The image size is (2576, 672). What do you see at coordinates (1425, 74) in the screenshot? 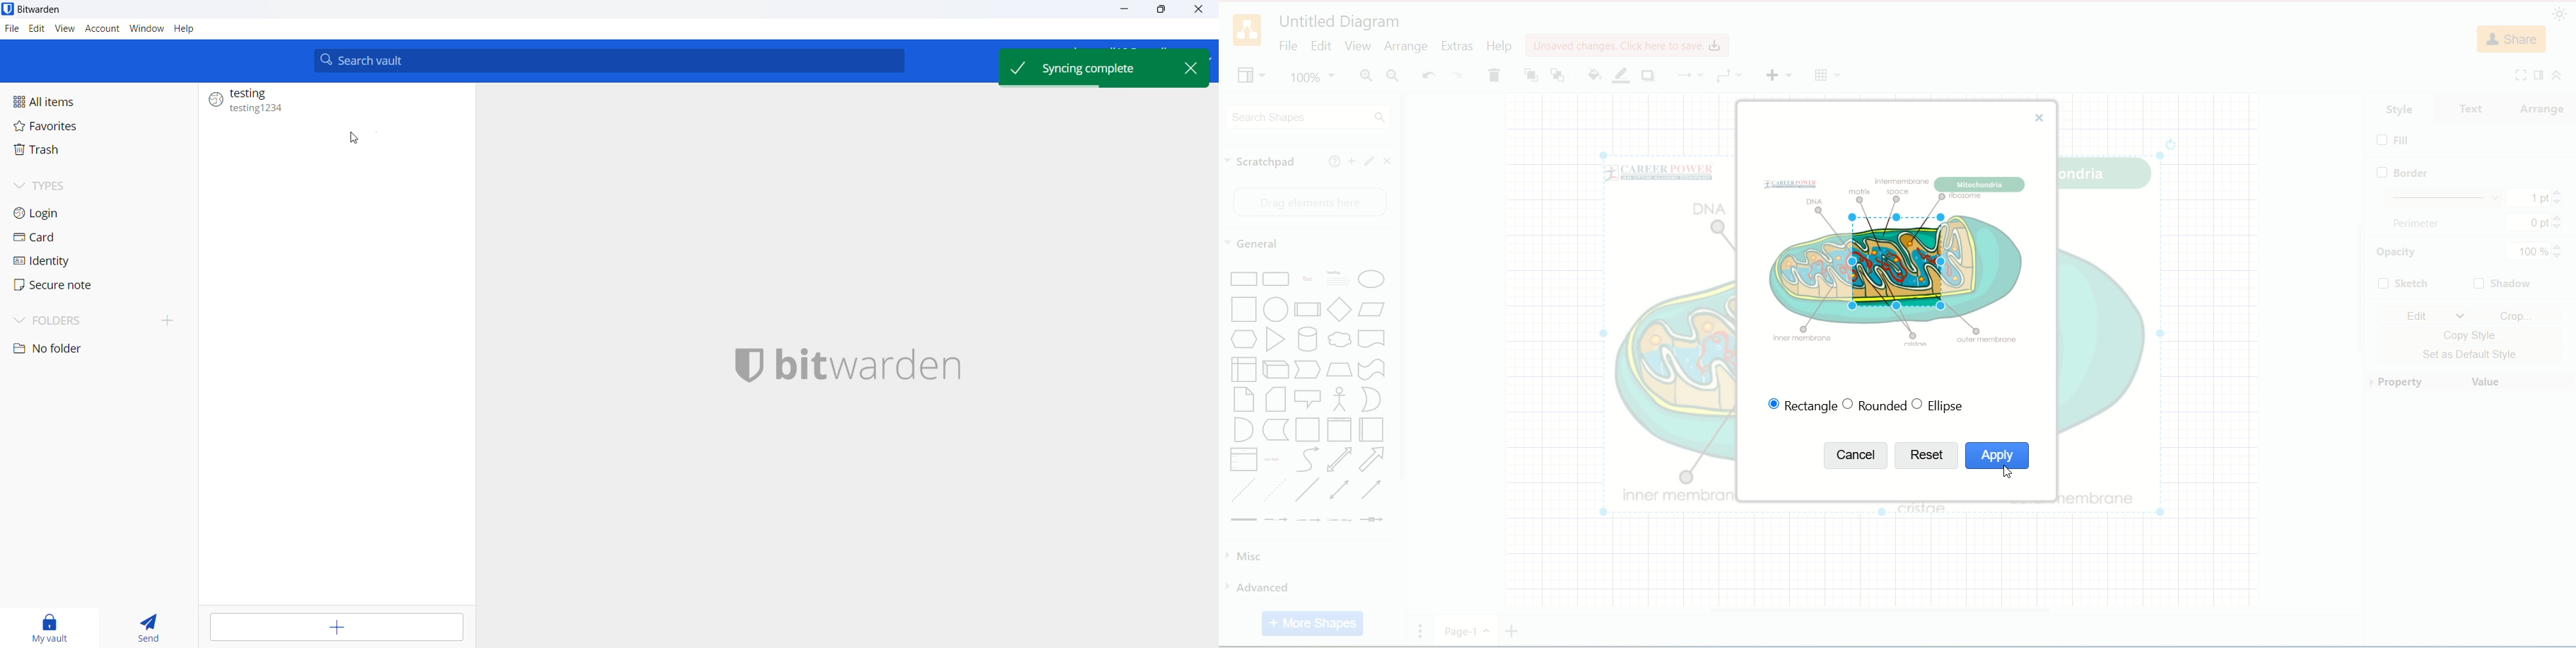
I see `undo` at bounding box center [1425, 74].